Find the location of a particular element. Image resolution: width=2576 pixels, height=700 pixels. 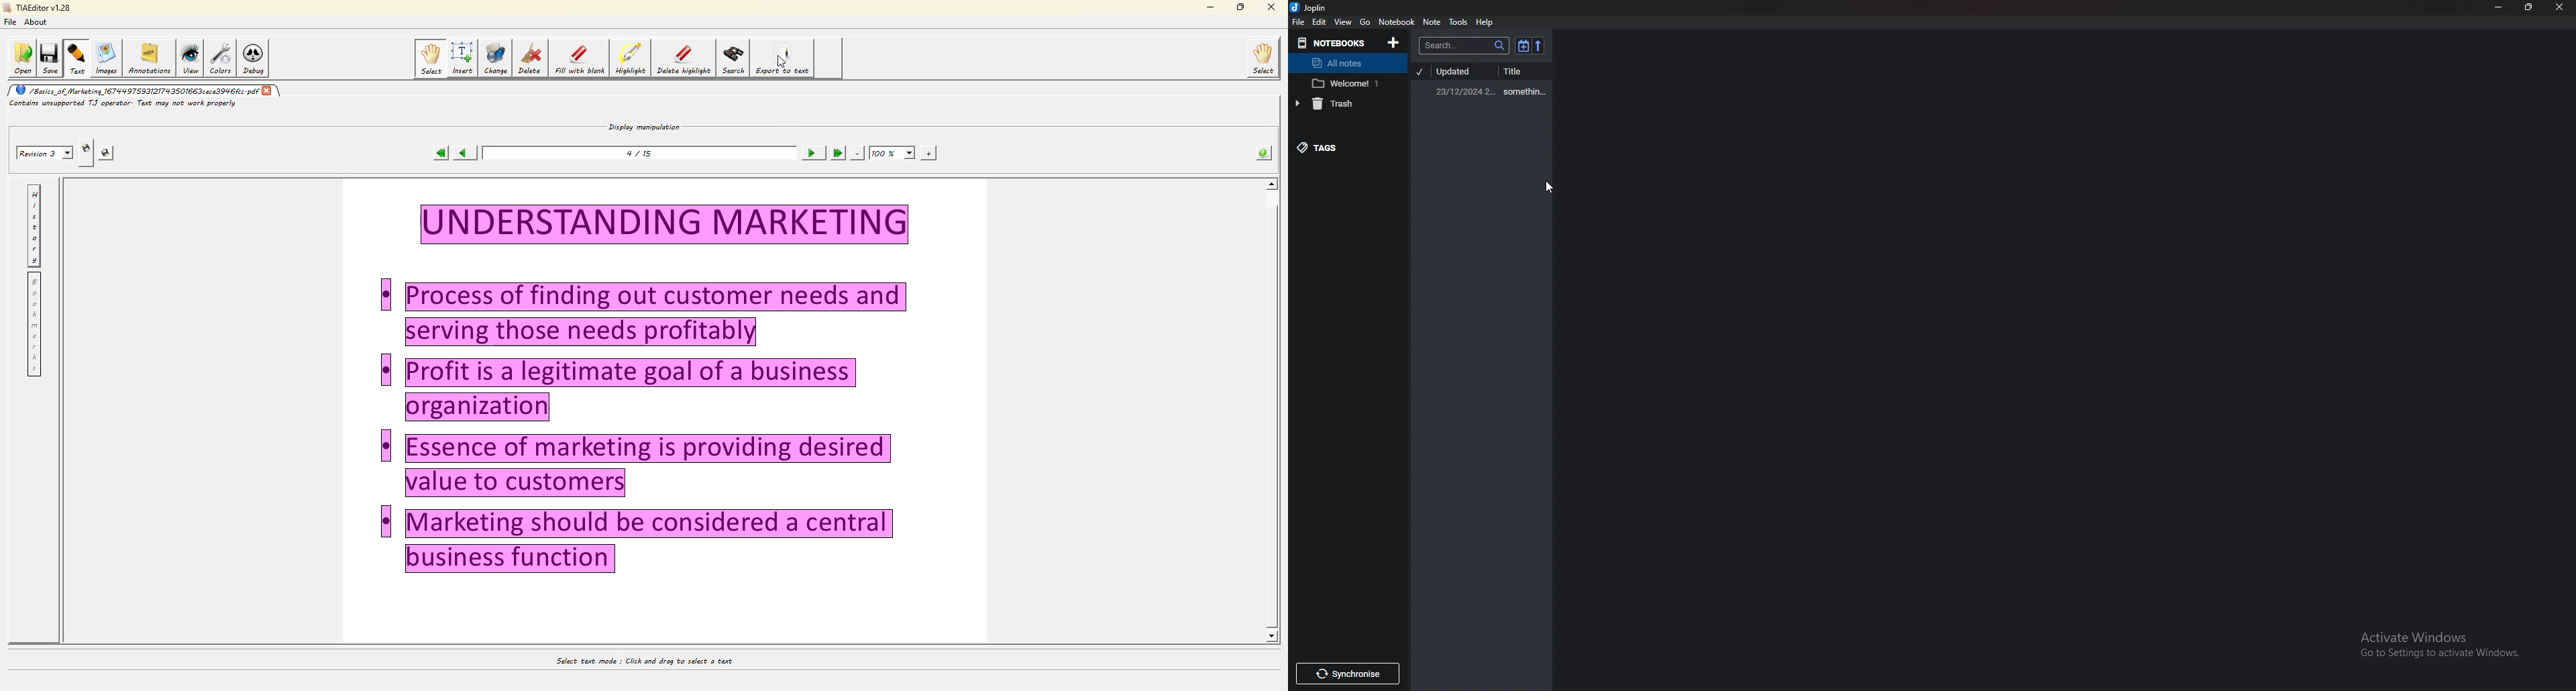

view is located at coordinates (1343, 23).